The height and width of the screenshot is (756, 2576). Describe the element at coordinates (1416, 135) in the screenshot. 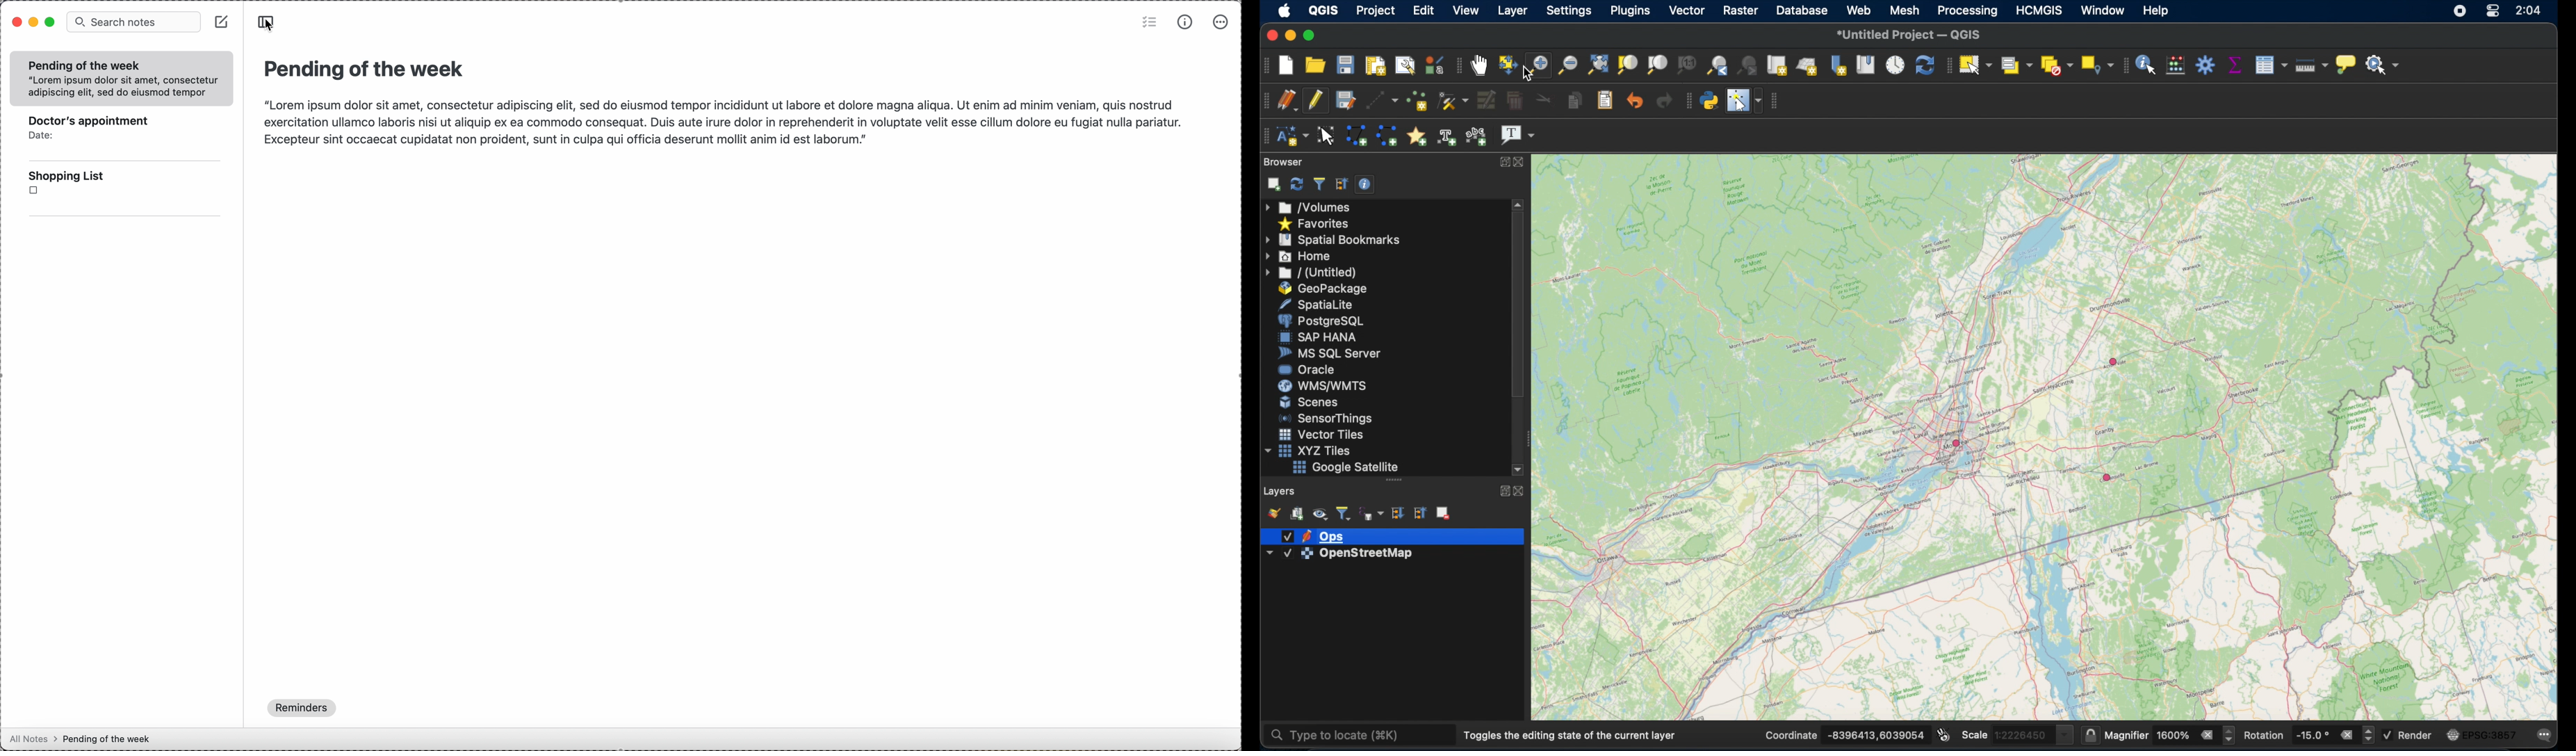

I see `create marker annotation` at that location.